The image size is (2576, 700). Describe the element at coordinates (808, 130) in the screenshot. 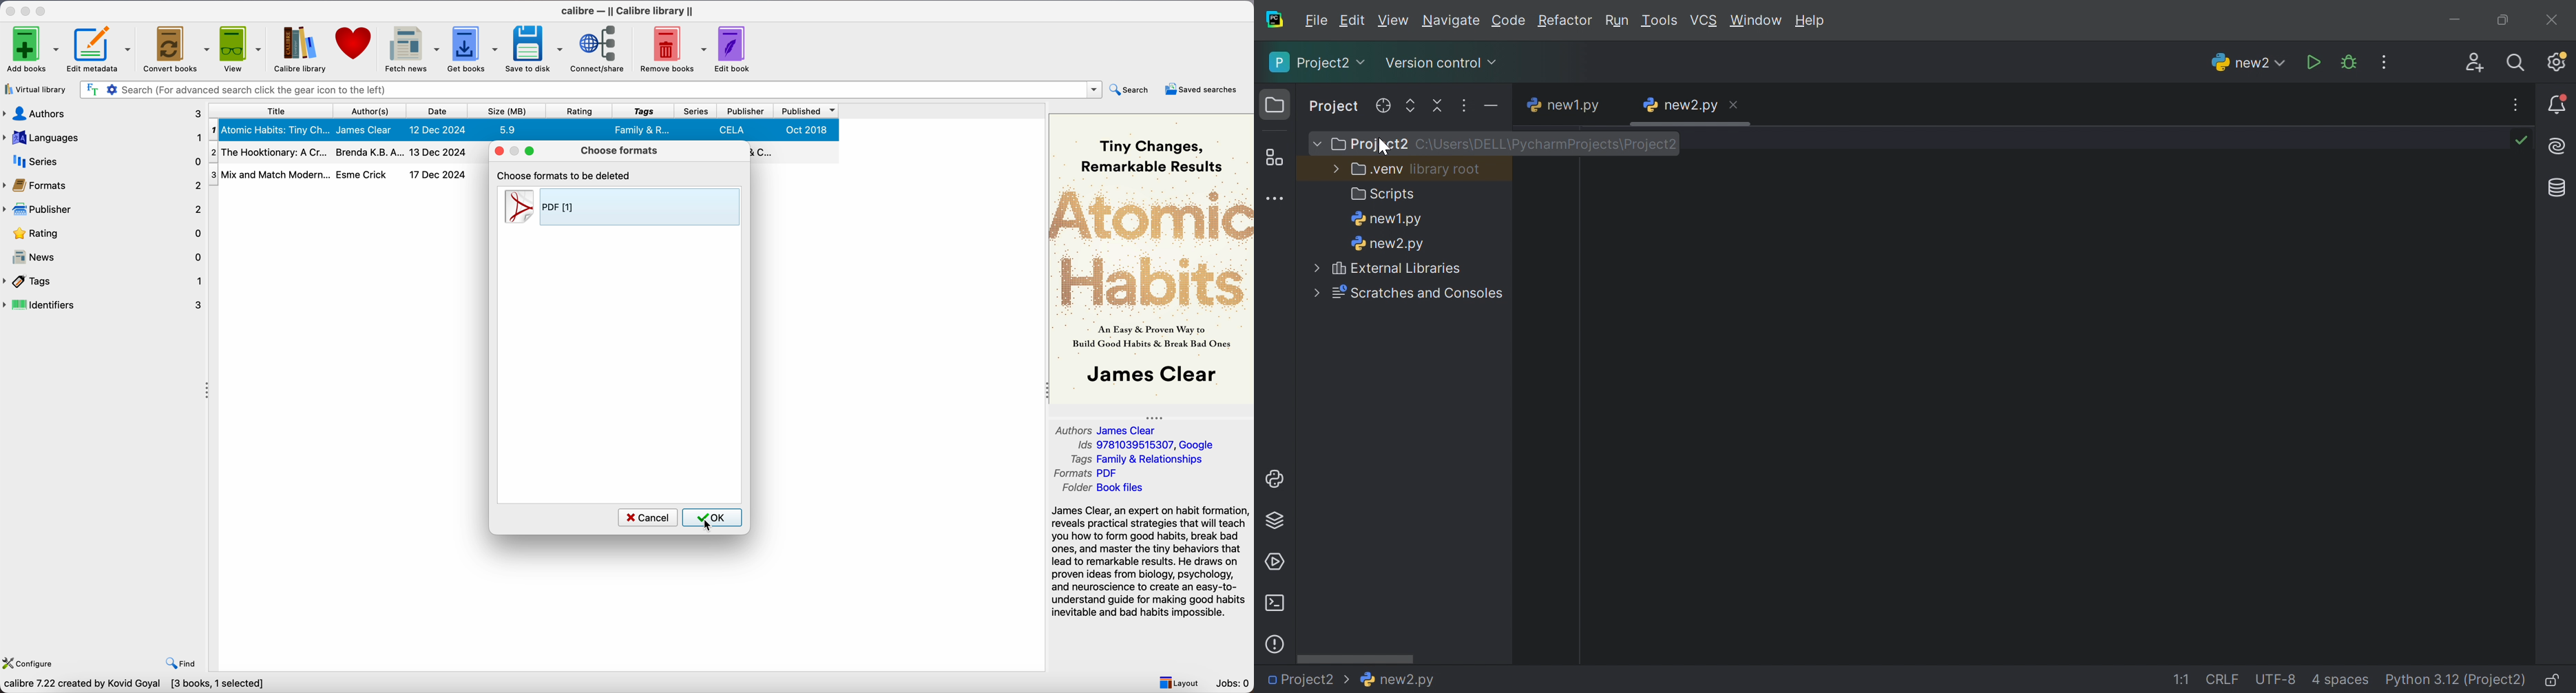

I see `Oct 2018` at that location.